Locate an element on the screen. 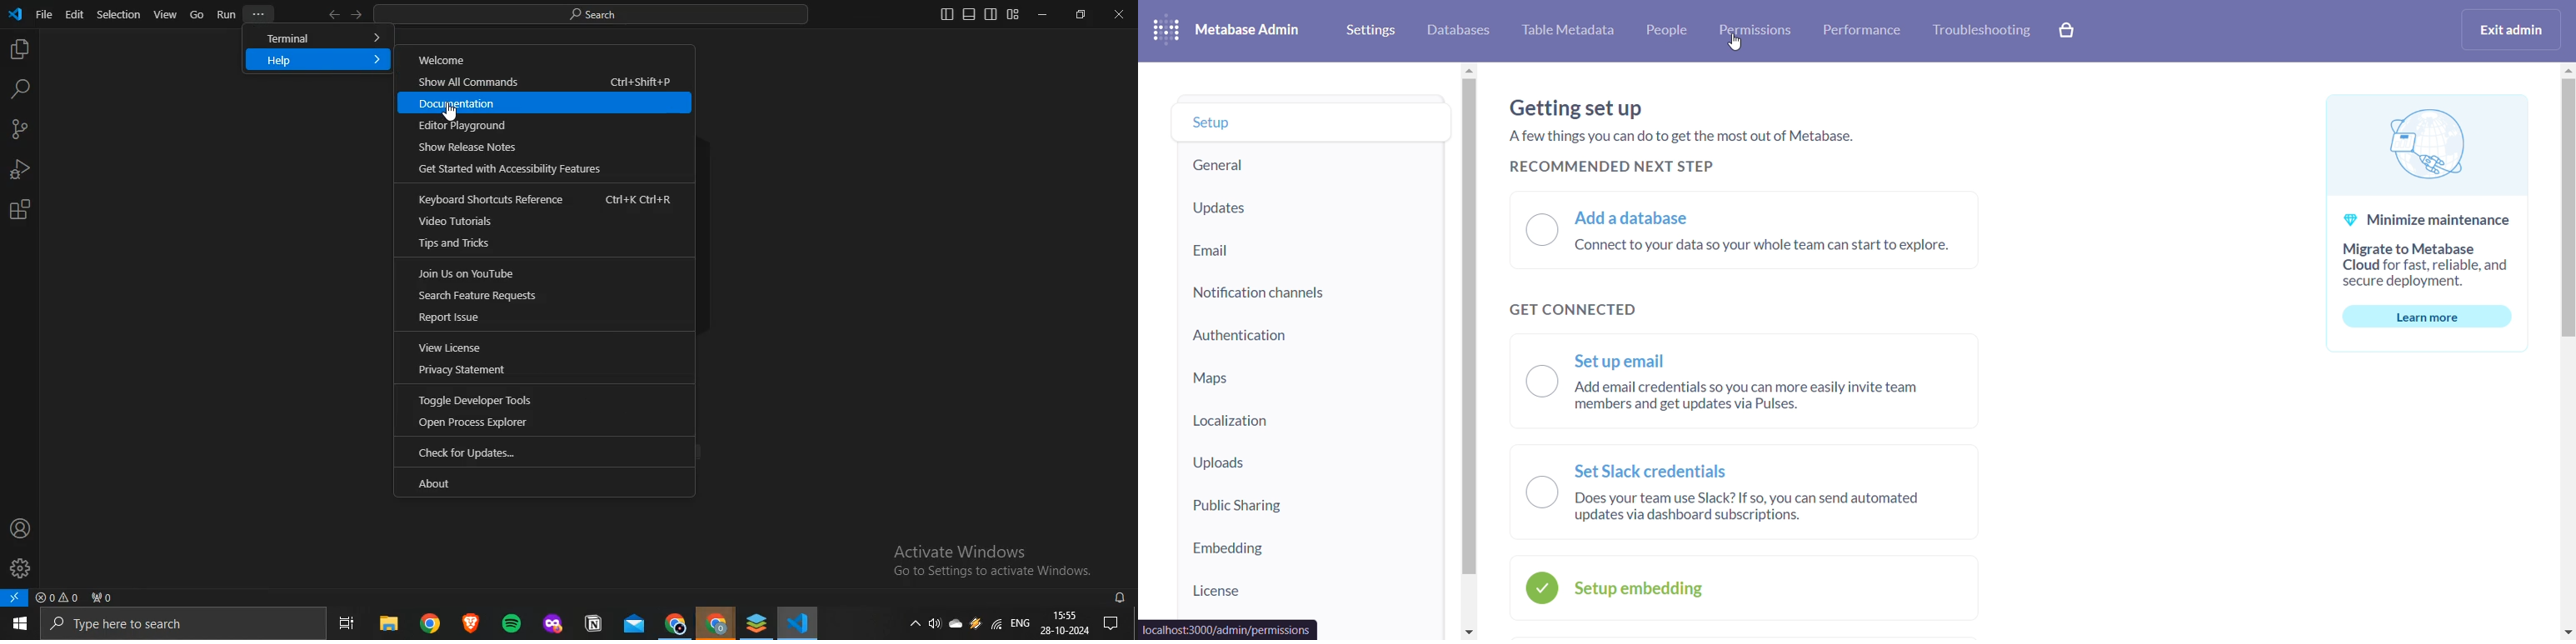  view is located at coordinates (165, 14).